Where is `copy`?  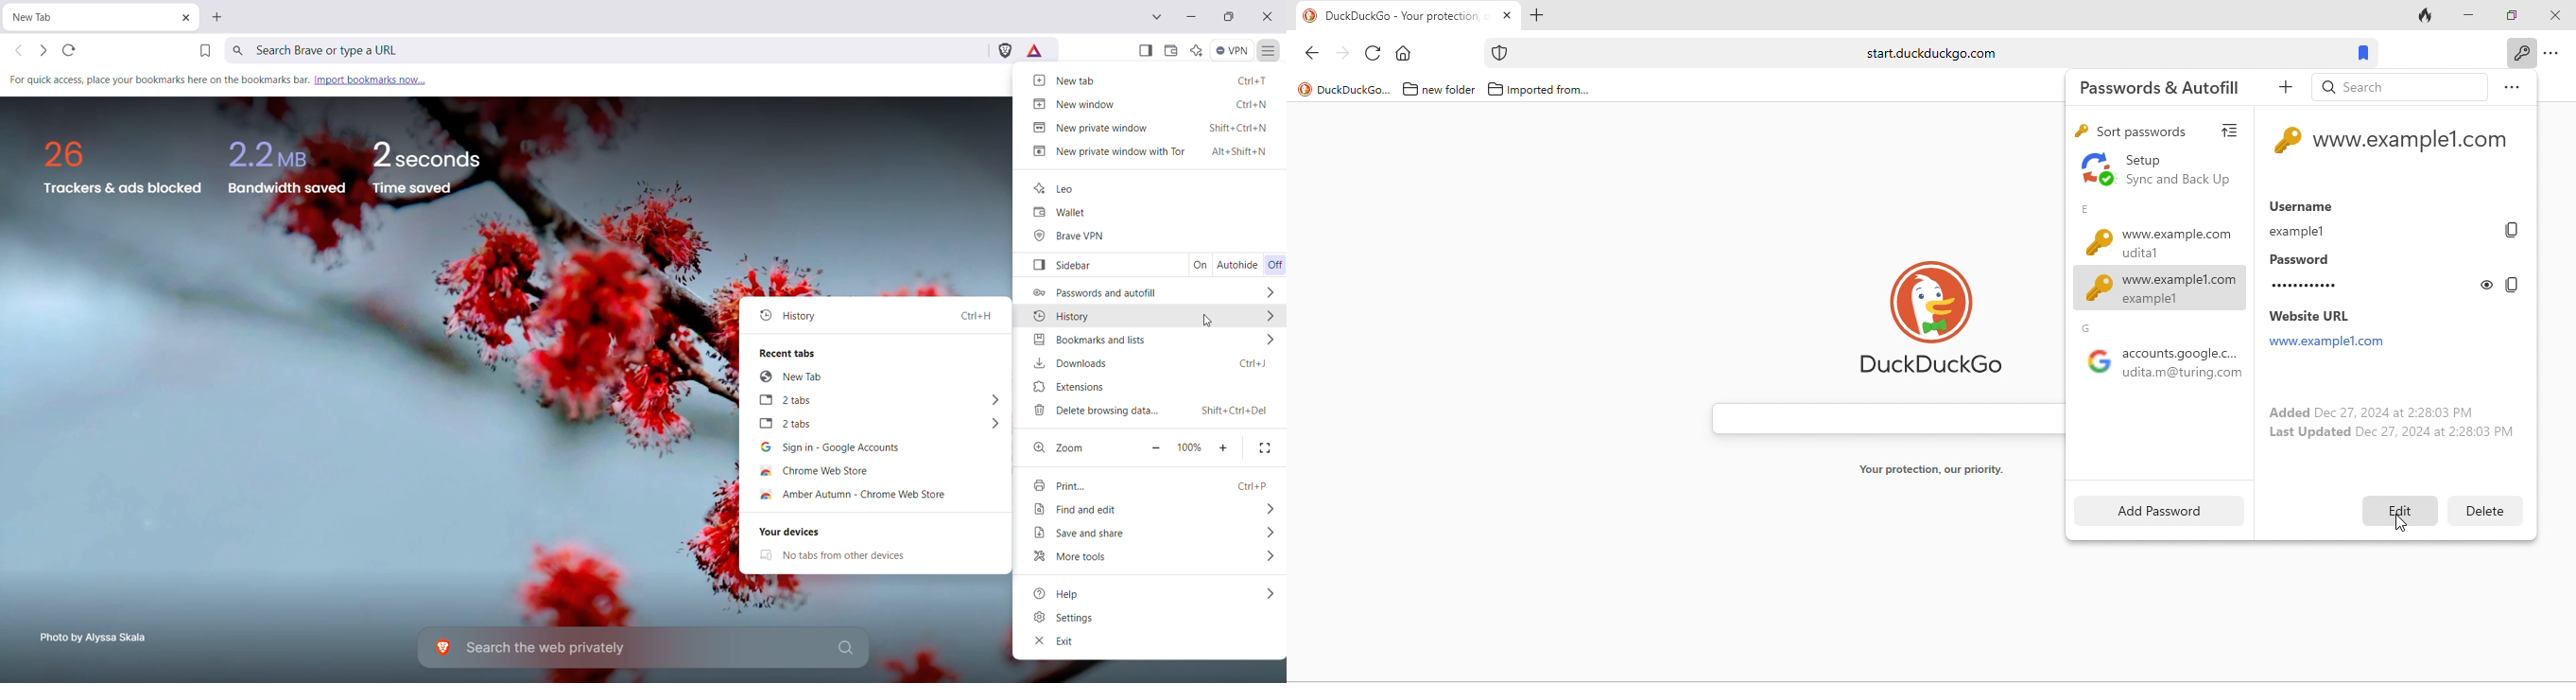 copy is located at coordinates (2513, 285).